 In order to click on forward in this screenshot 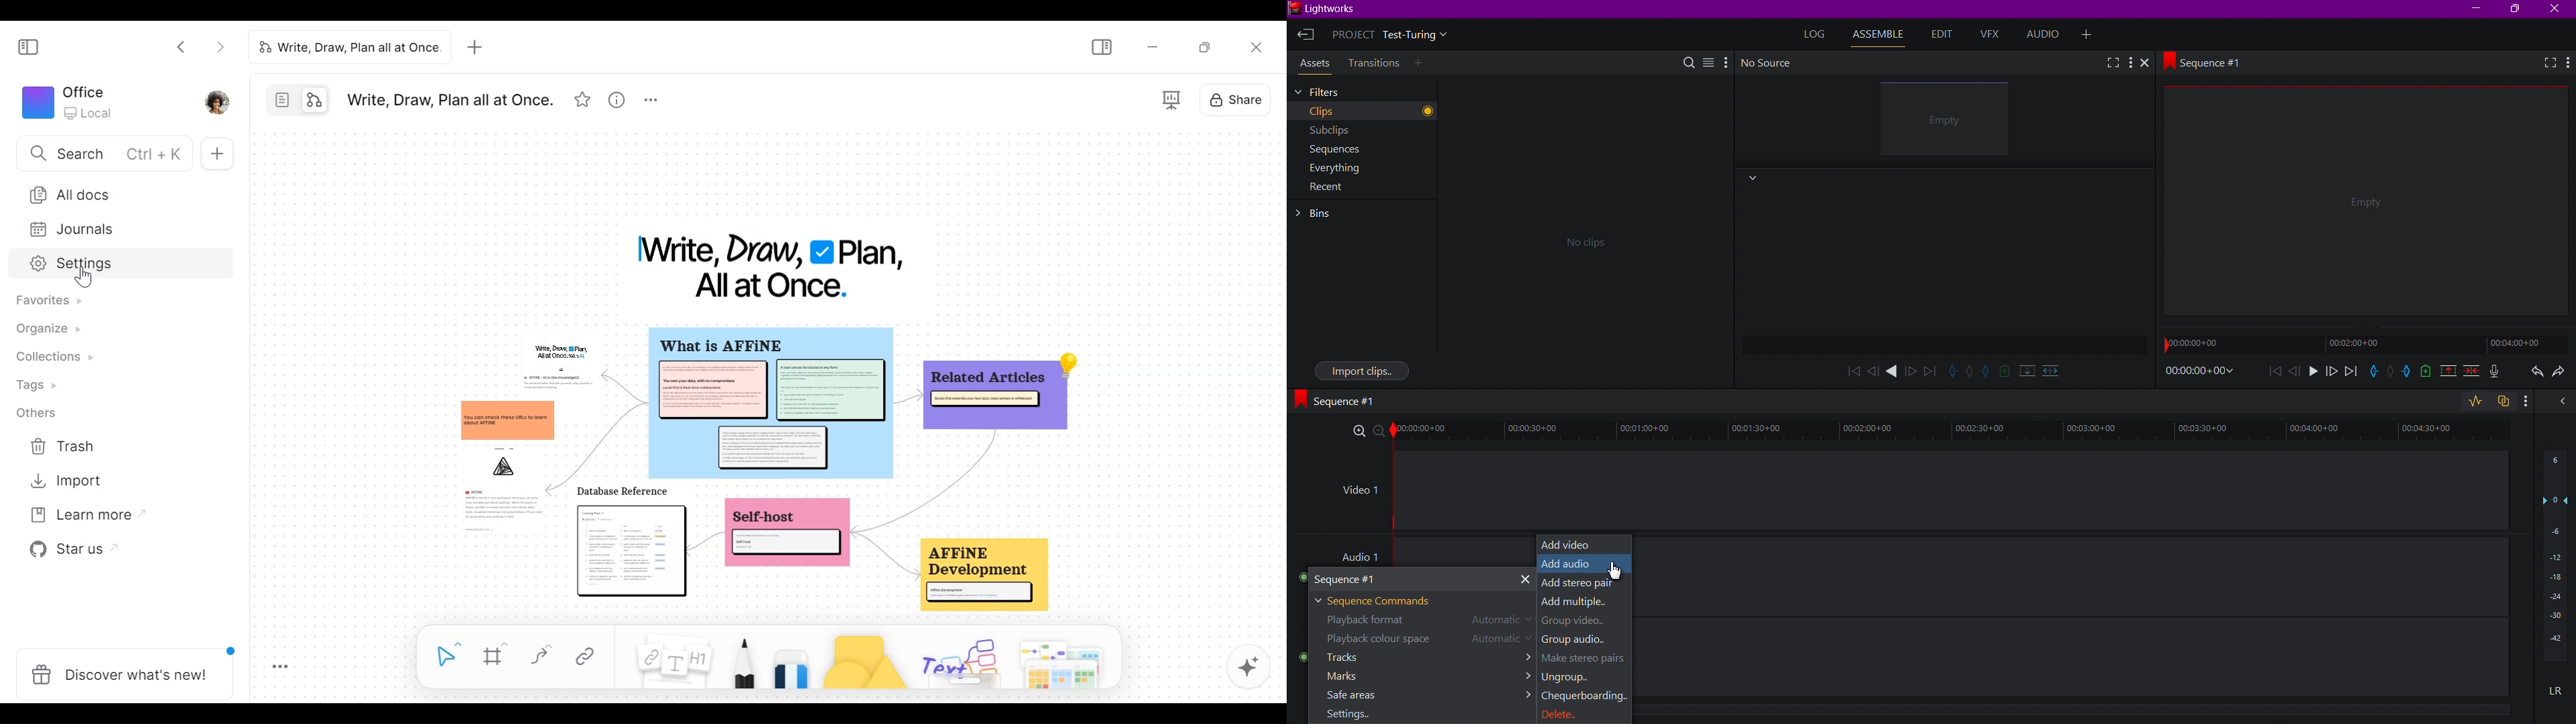, I will do `click(1912, 370)`.